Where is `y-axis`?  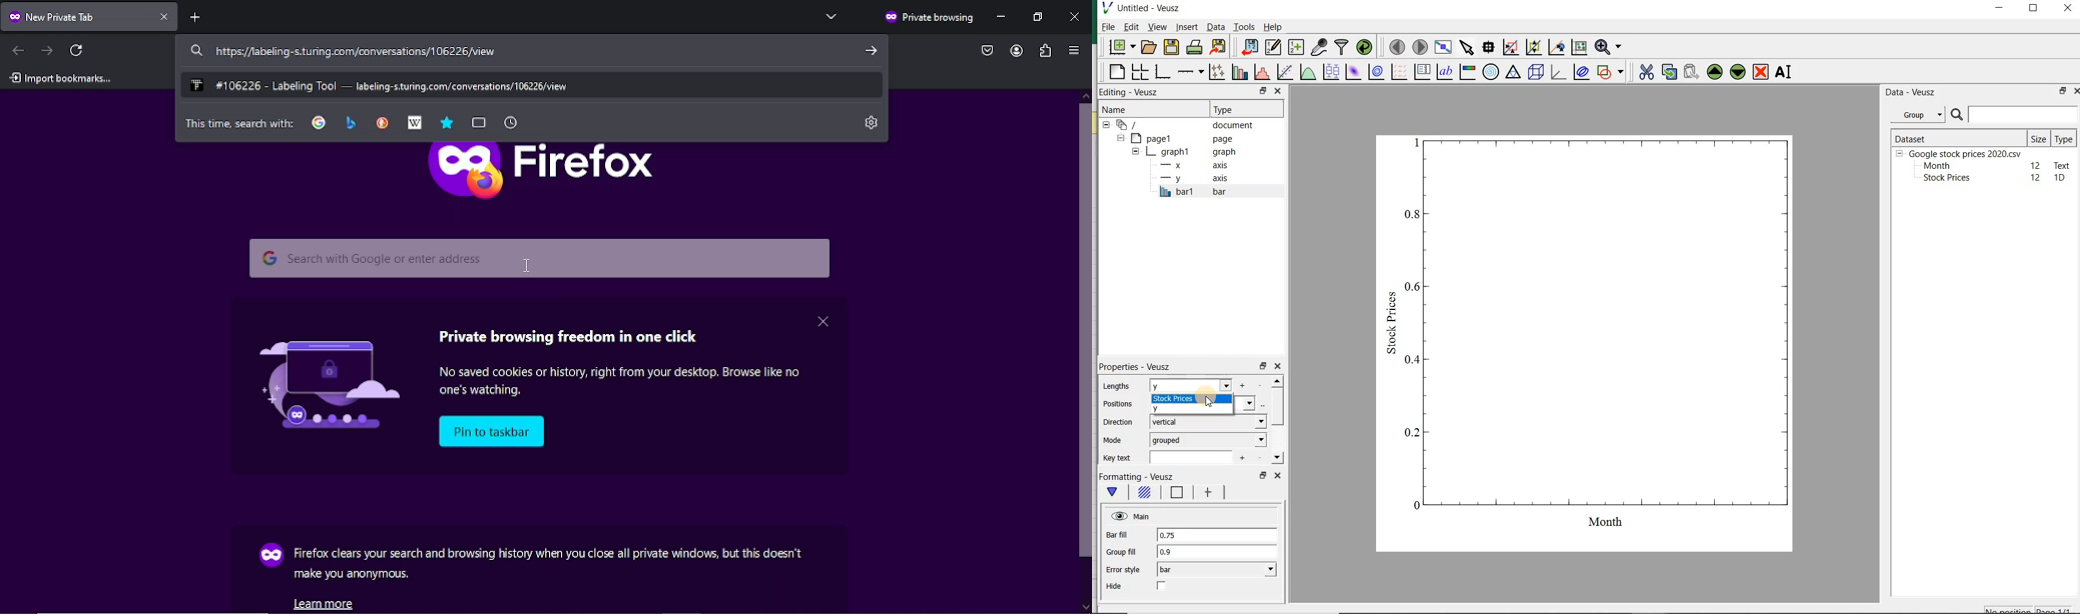
y-axis is located at coordinates (1192, 179).